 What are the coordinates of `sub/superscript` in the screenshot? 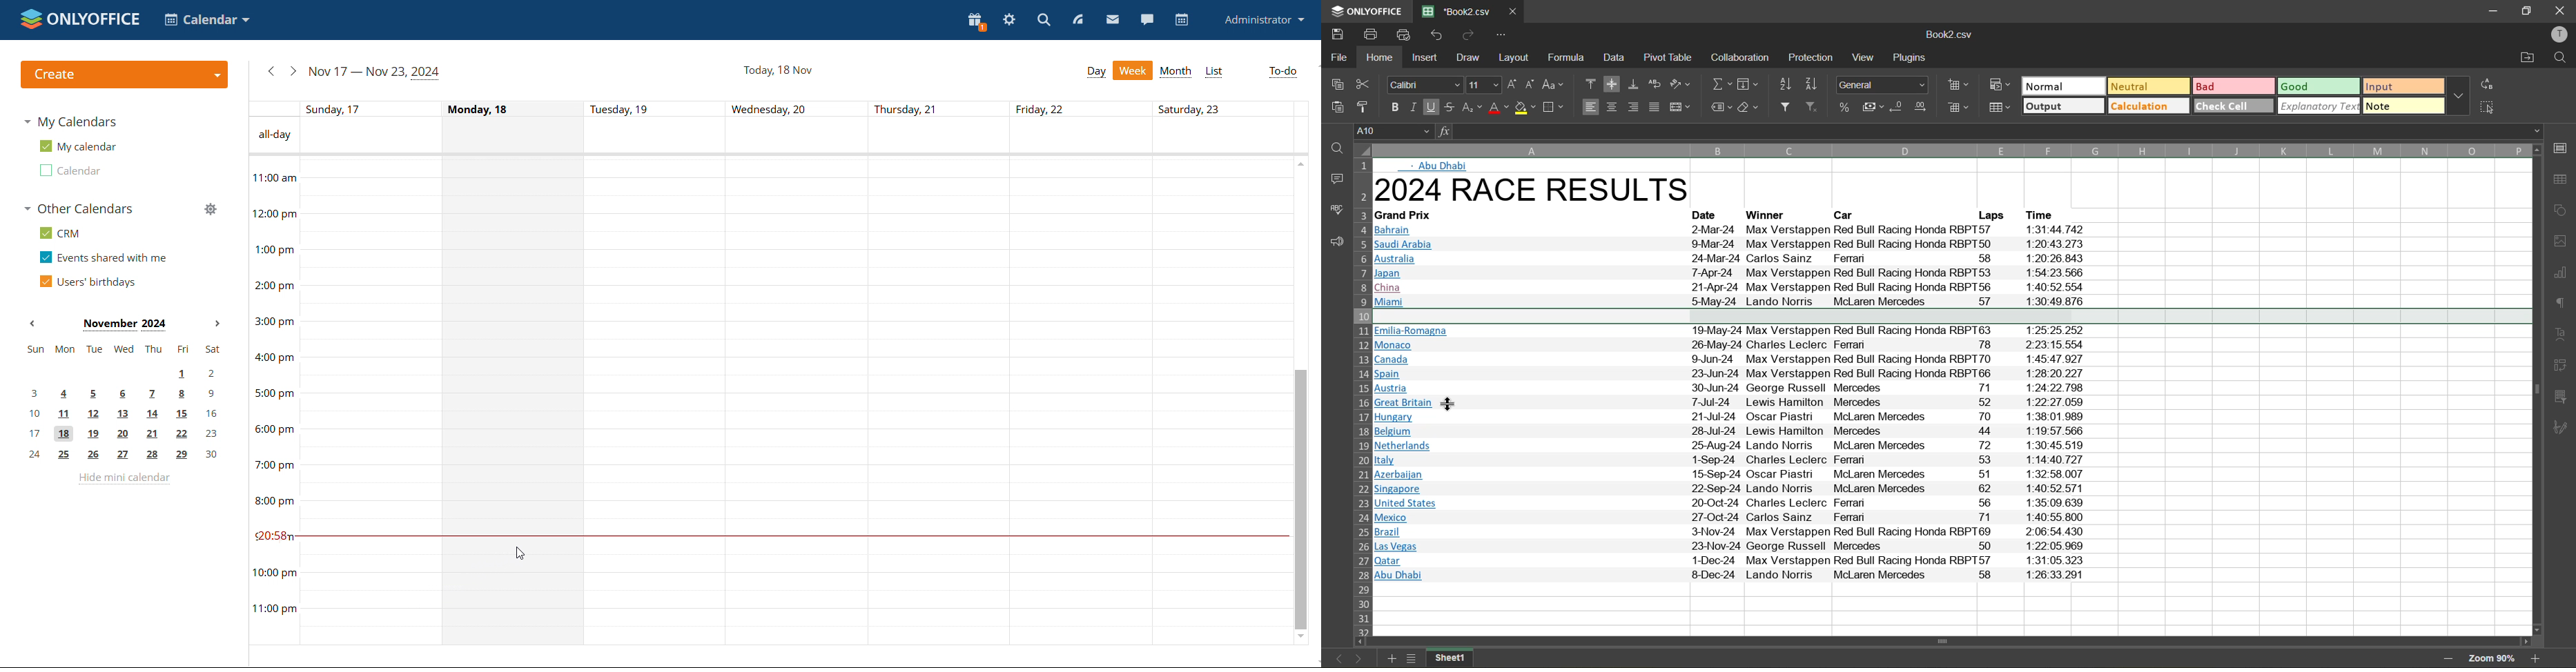 It's located at (1473, 109).